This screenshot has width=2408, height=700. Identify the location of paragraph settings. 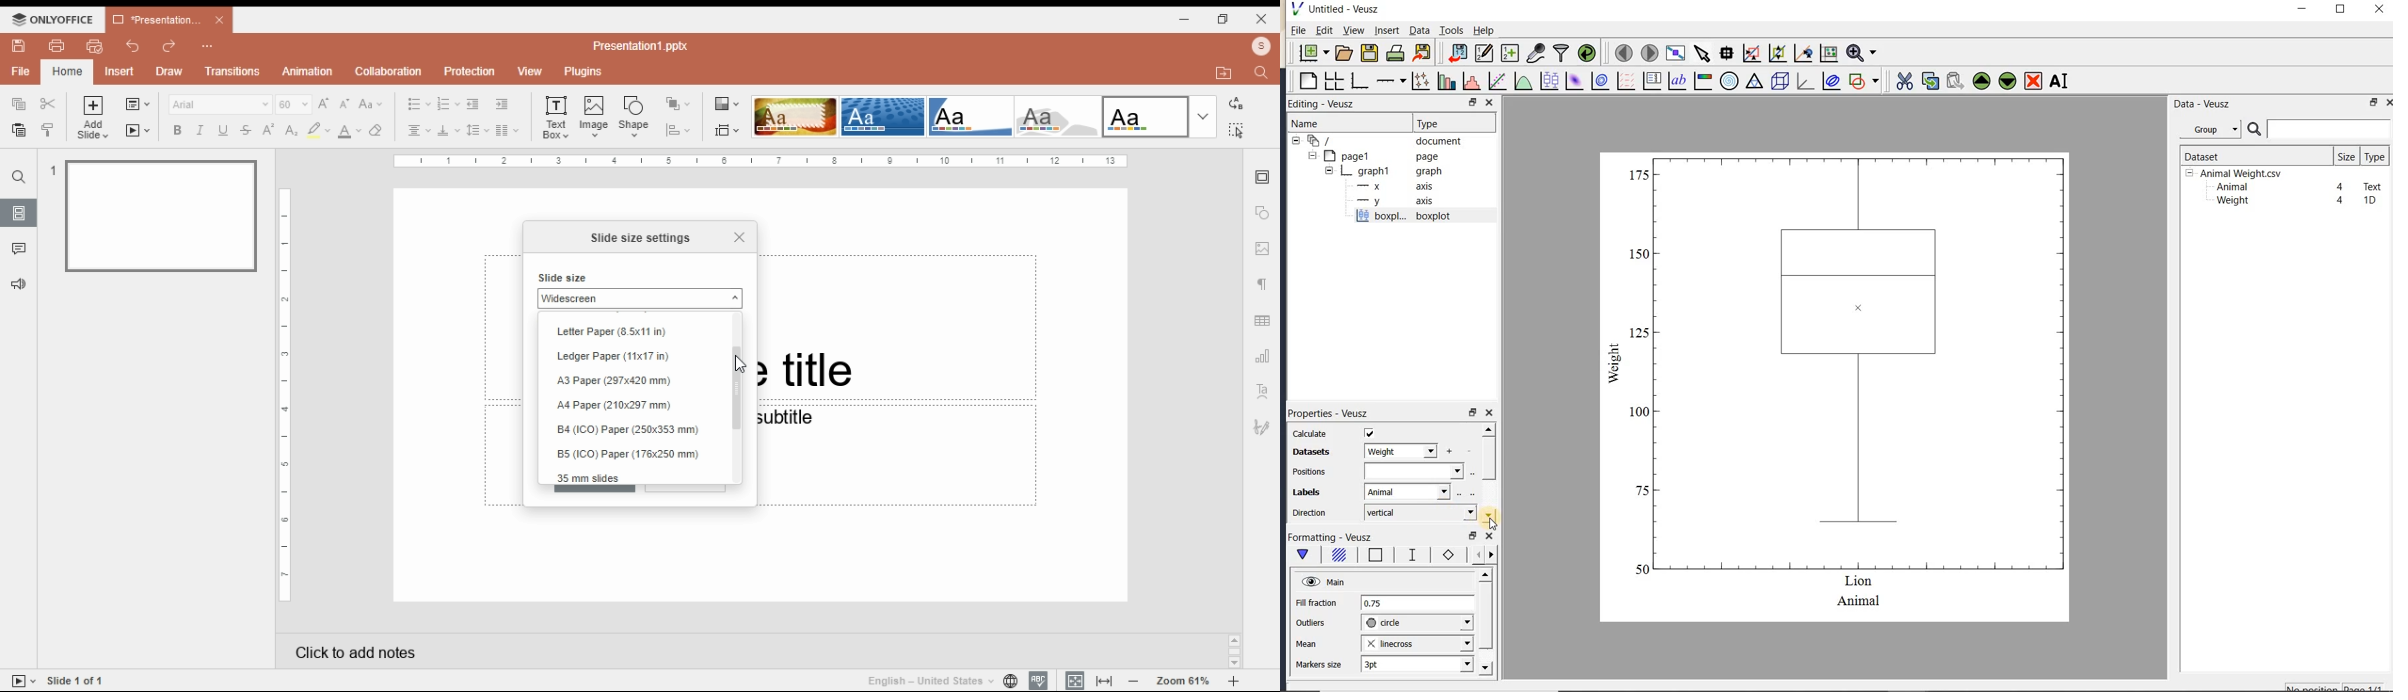
(1265, 287).